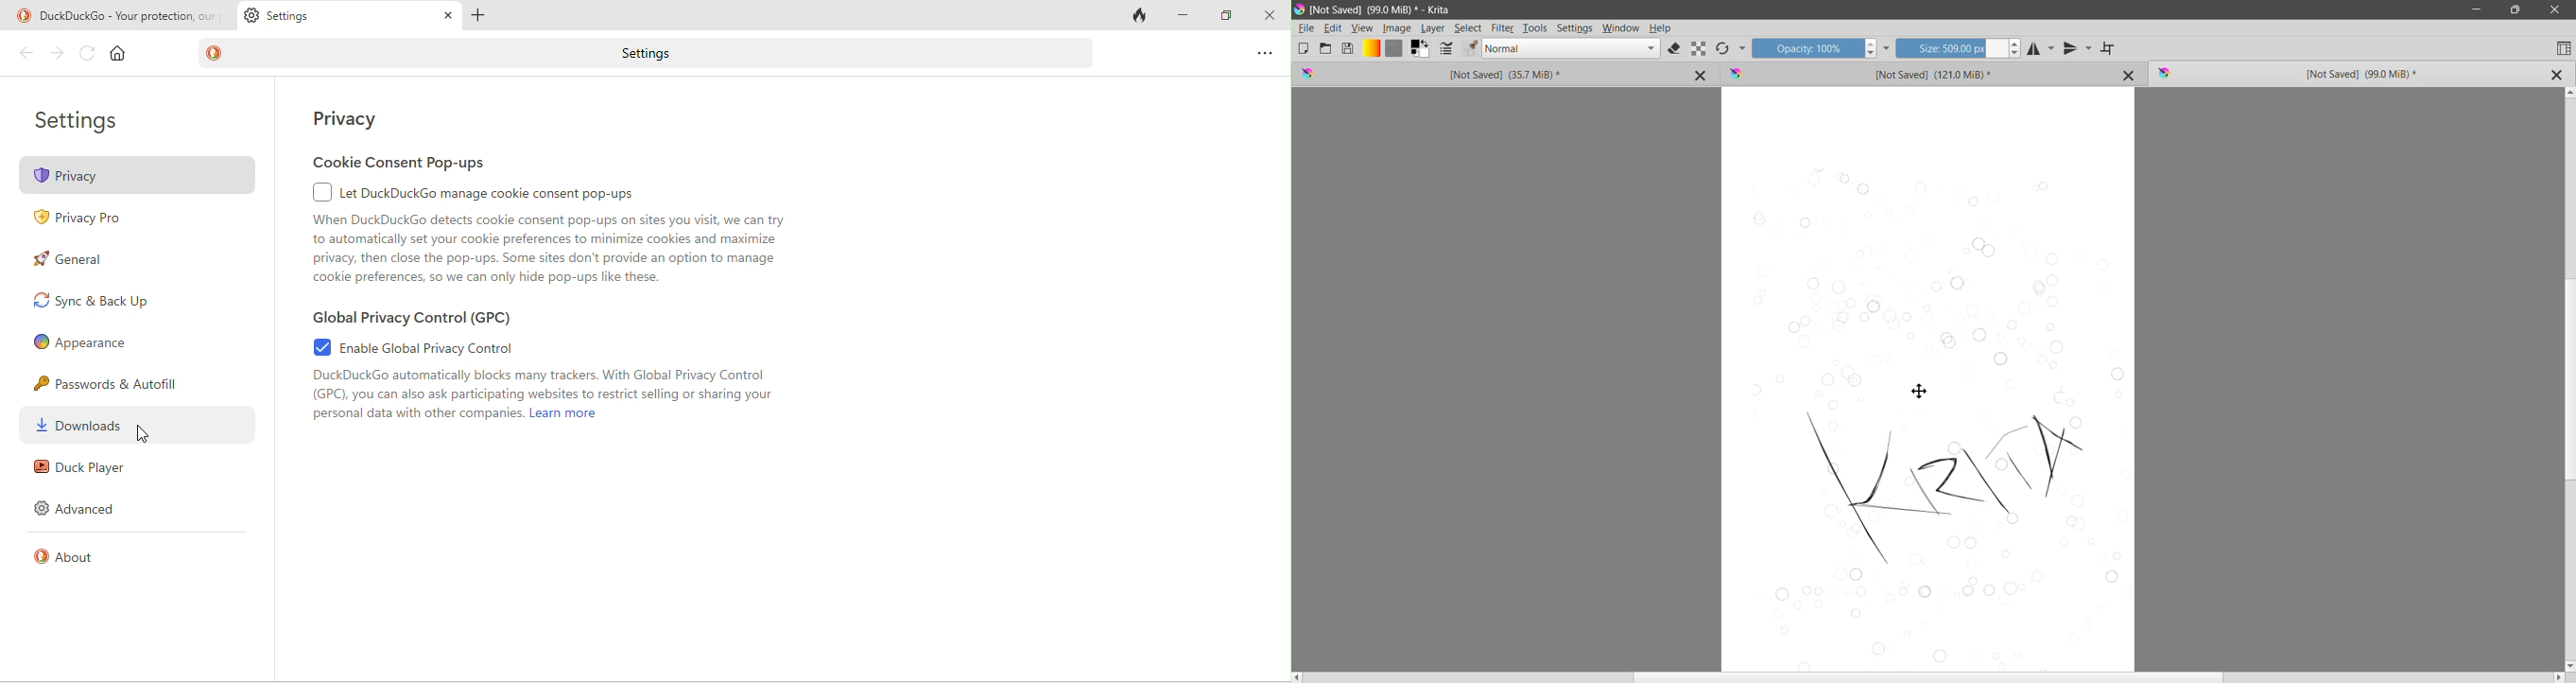  What do you see at coordinates (547, 252) in the screenshot?
I see `‘When DuckDuckGo detects cookie consent pop-ups on sites you visit, we can try to automatically set your cookie preferences to minimize cookies and maximize privacy, then close the pop-ups. Some sites don't provide an option to manage cookie preferences, so we can only hide pop-ups like these.` at bounding box center [547, 252].